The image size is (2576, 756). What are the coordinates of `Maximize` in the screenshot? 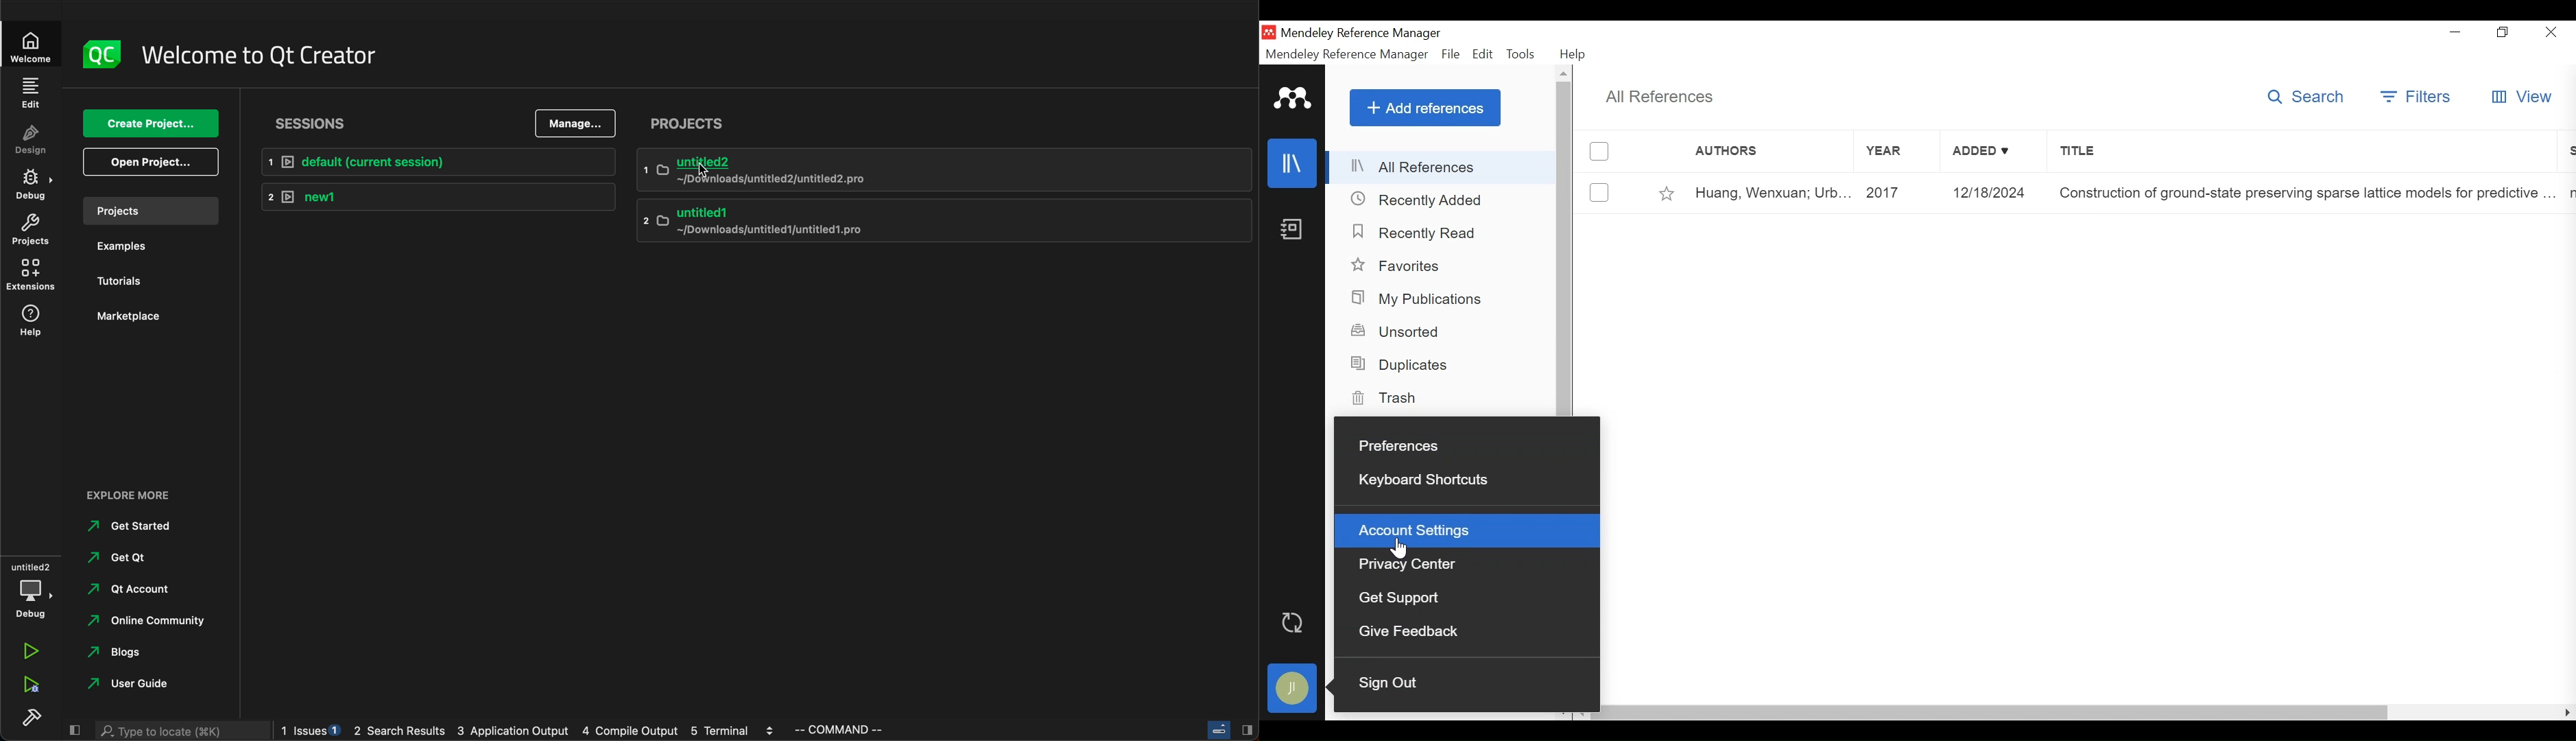 It's located at (2505, 34).